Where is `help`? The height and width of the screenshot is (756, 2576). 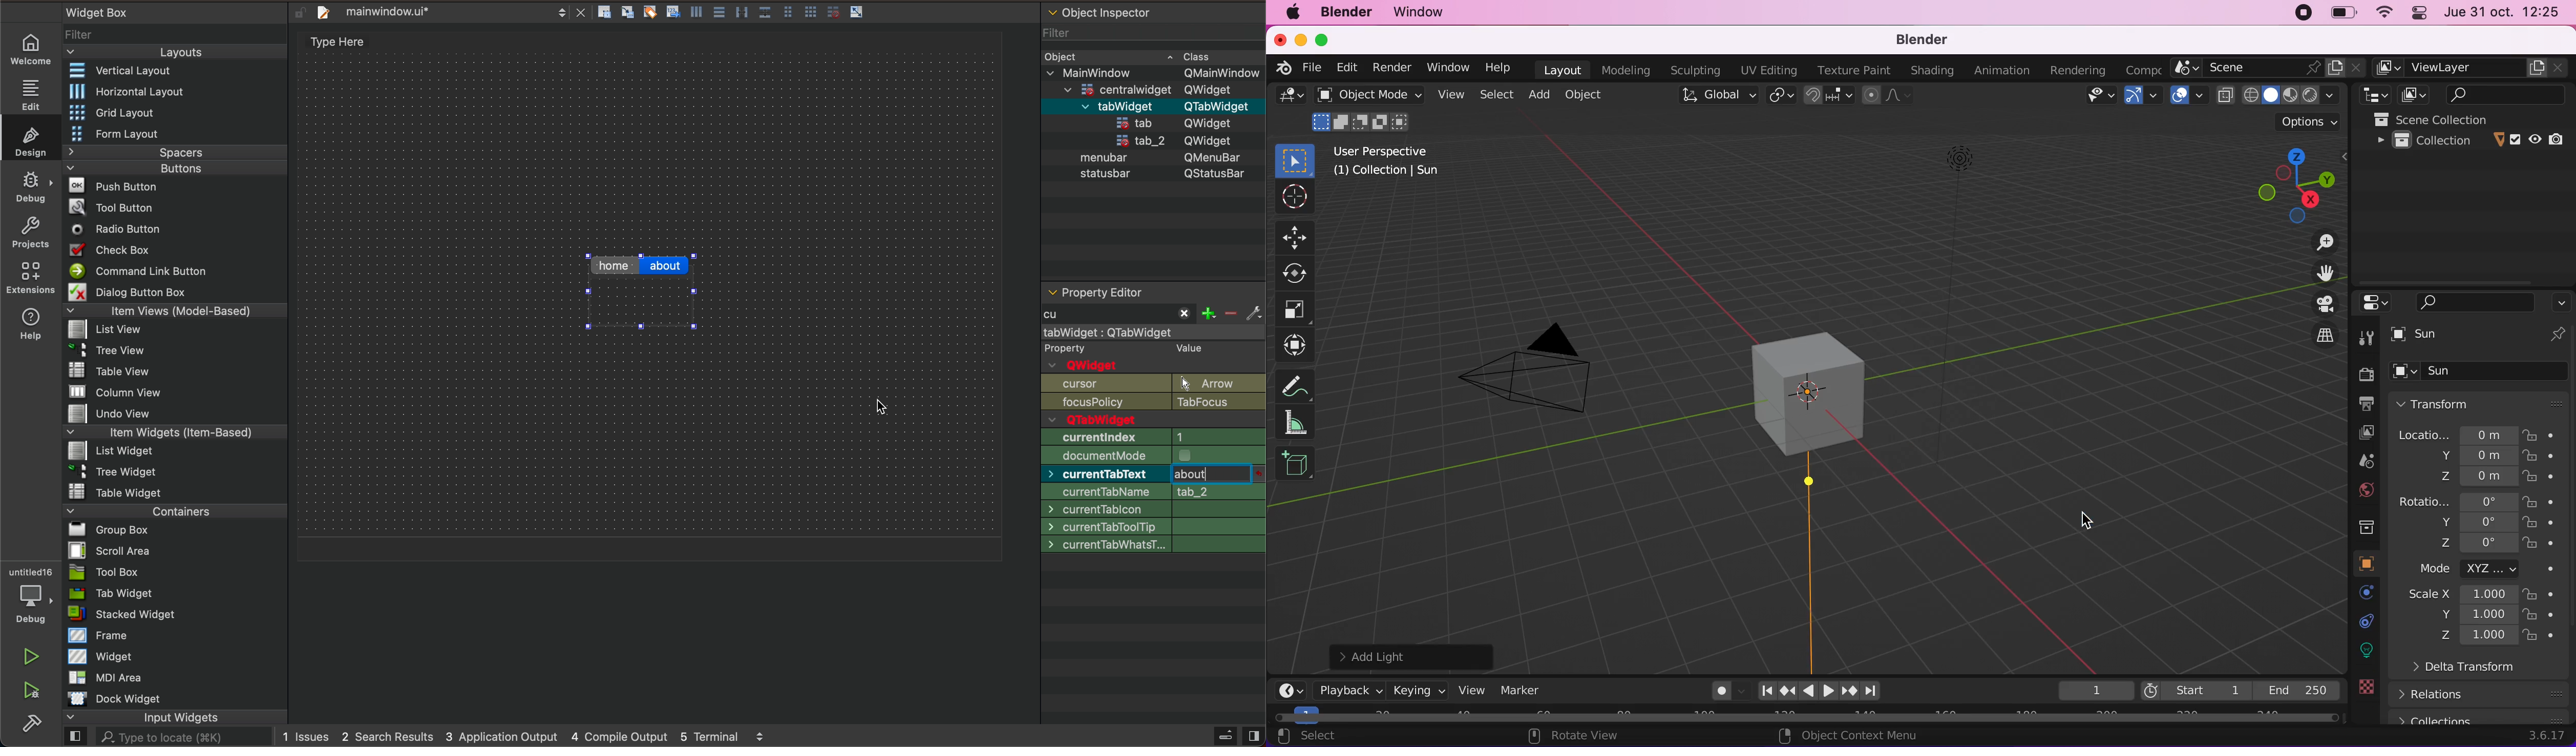
help is located at coordinates (1497, 67).